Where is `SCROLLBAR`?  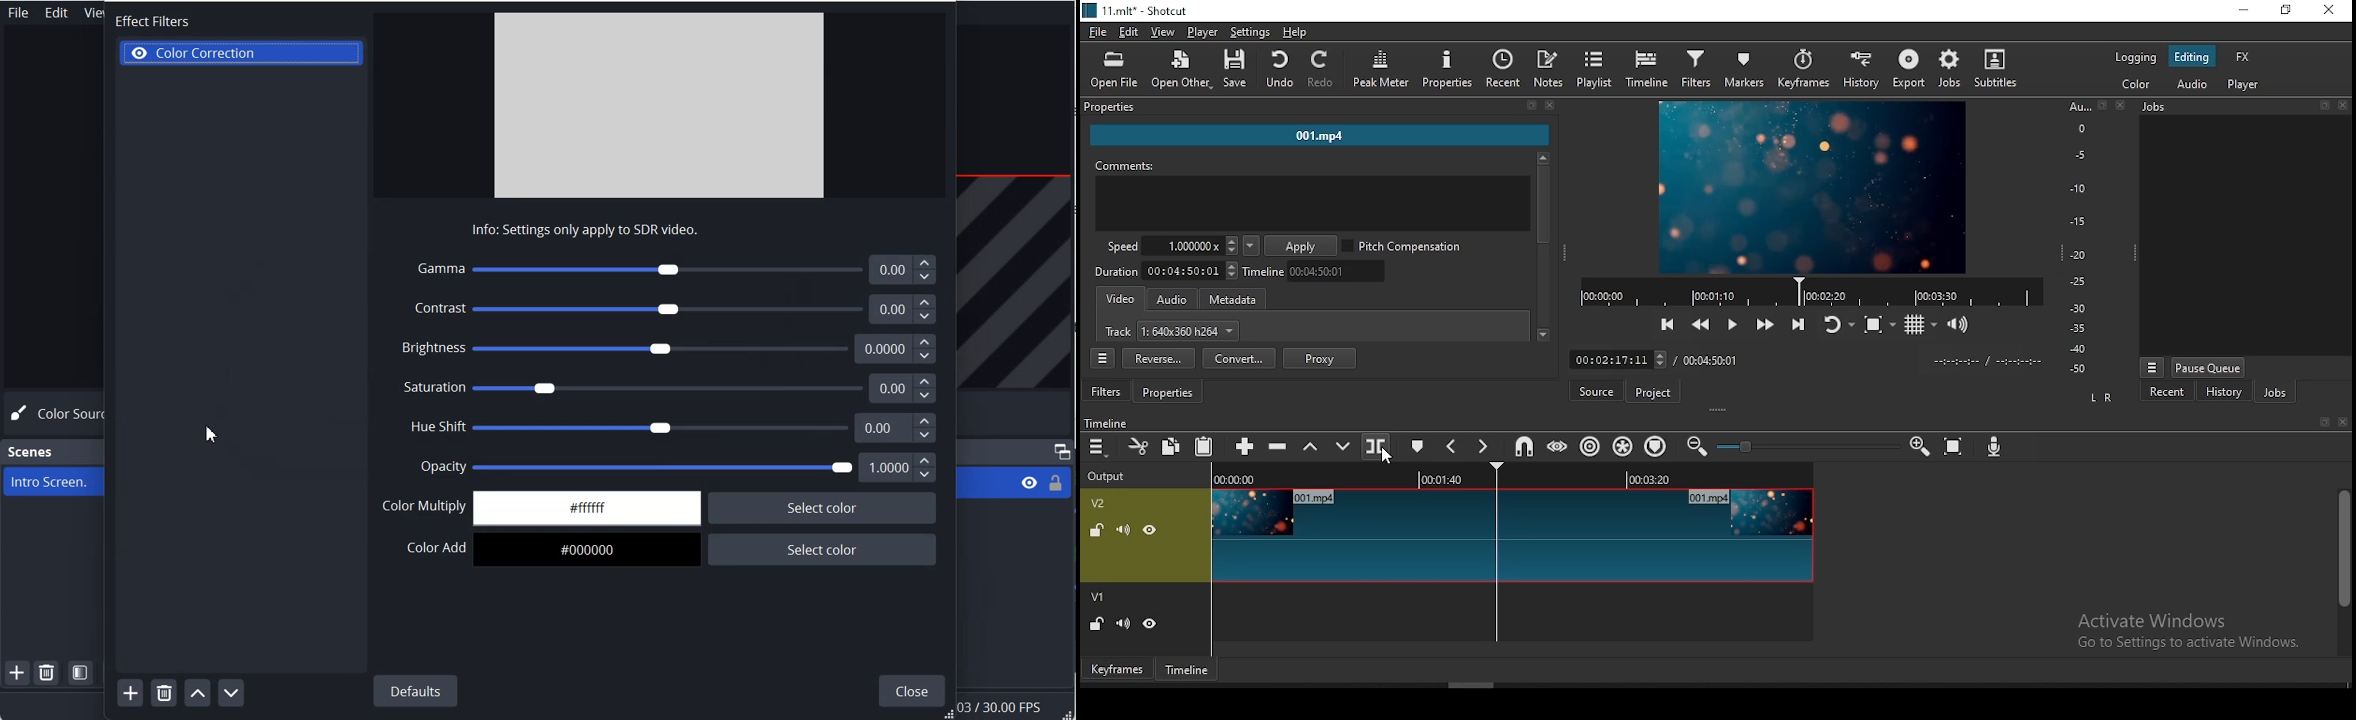
SCROLLBAR is located at coordinates (1543, 249).